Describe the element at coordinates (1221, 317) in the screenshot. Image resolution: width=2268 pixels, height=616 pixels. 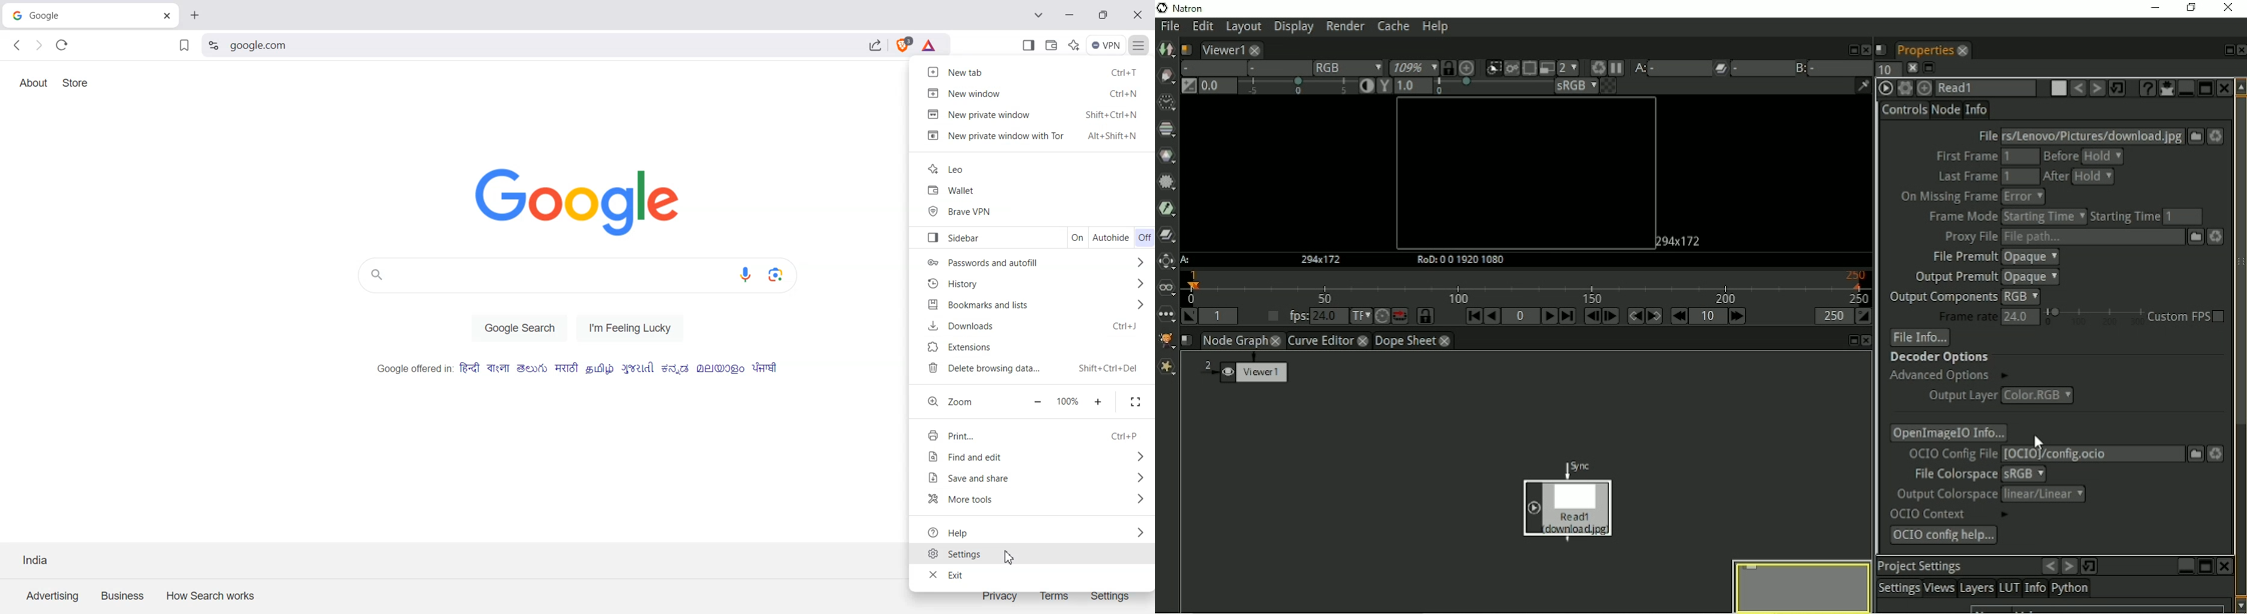
I see `Playback in point` at that location.